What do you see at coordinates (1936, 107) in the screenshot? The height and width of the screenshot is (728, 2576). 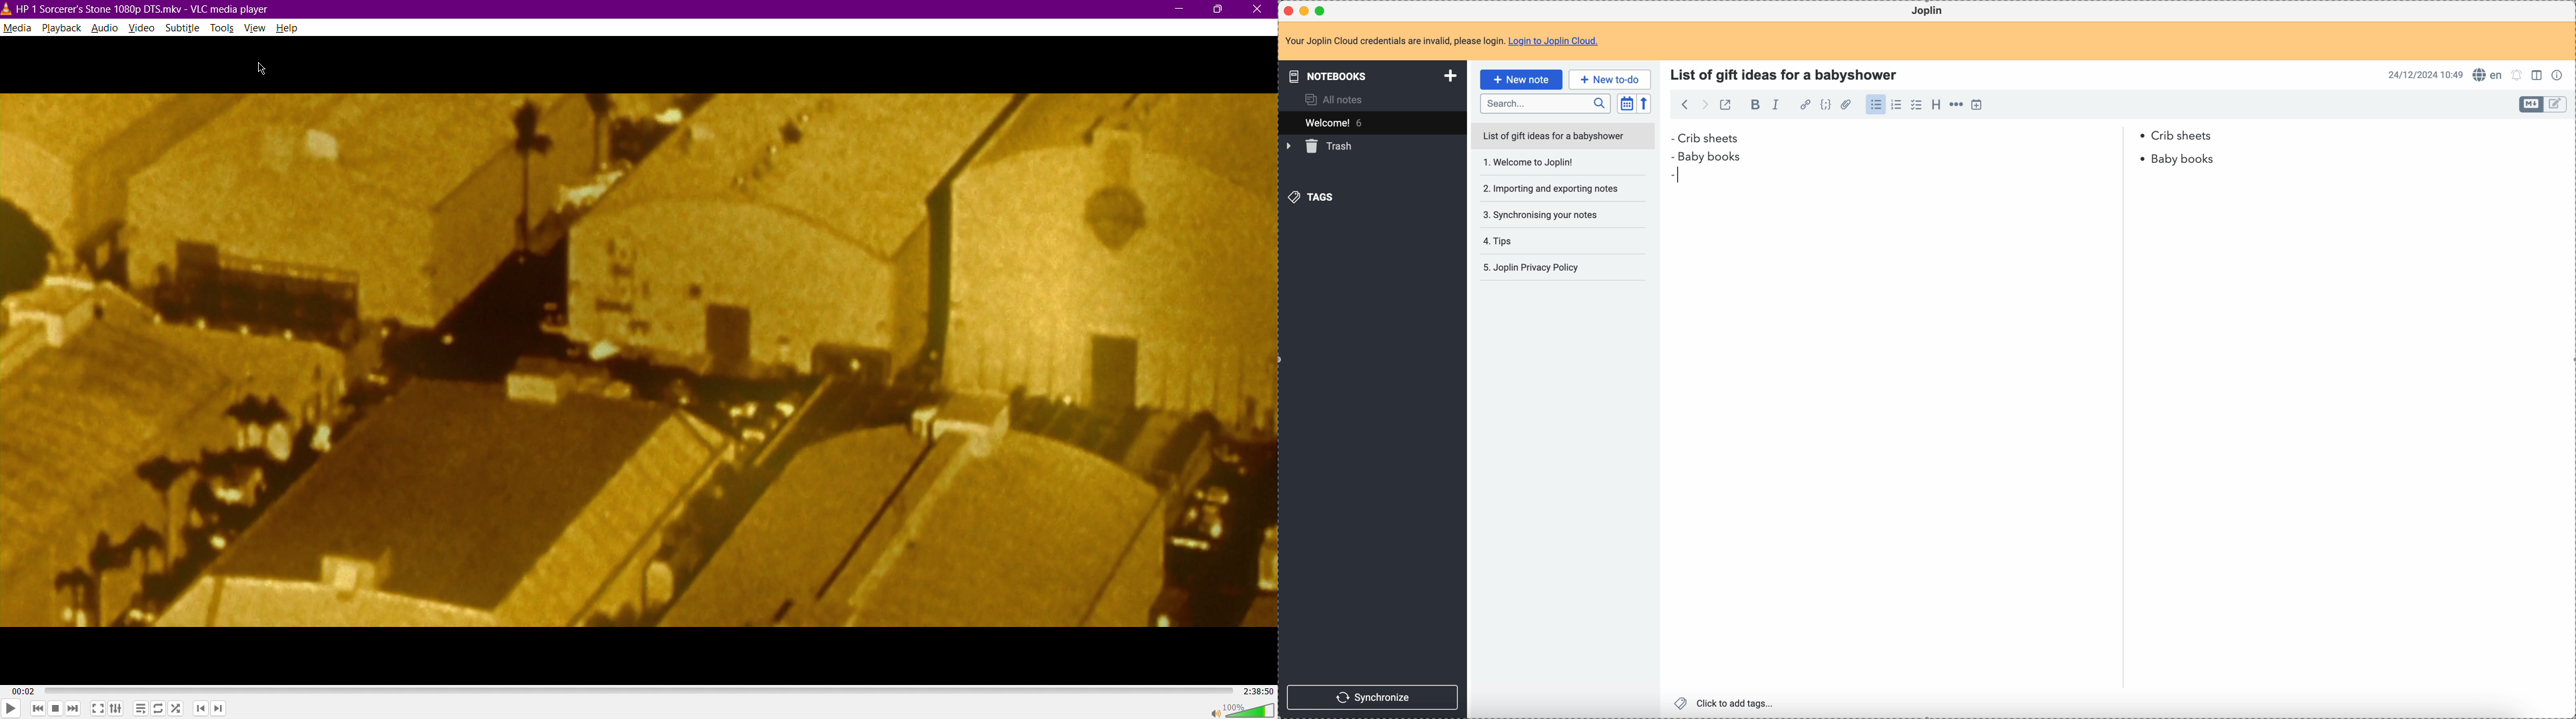 I see `heading` at bounding box center [1936, 107].